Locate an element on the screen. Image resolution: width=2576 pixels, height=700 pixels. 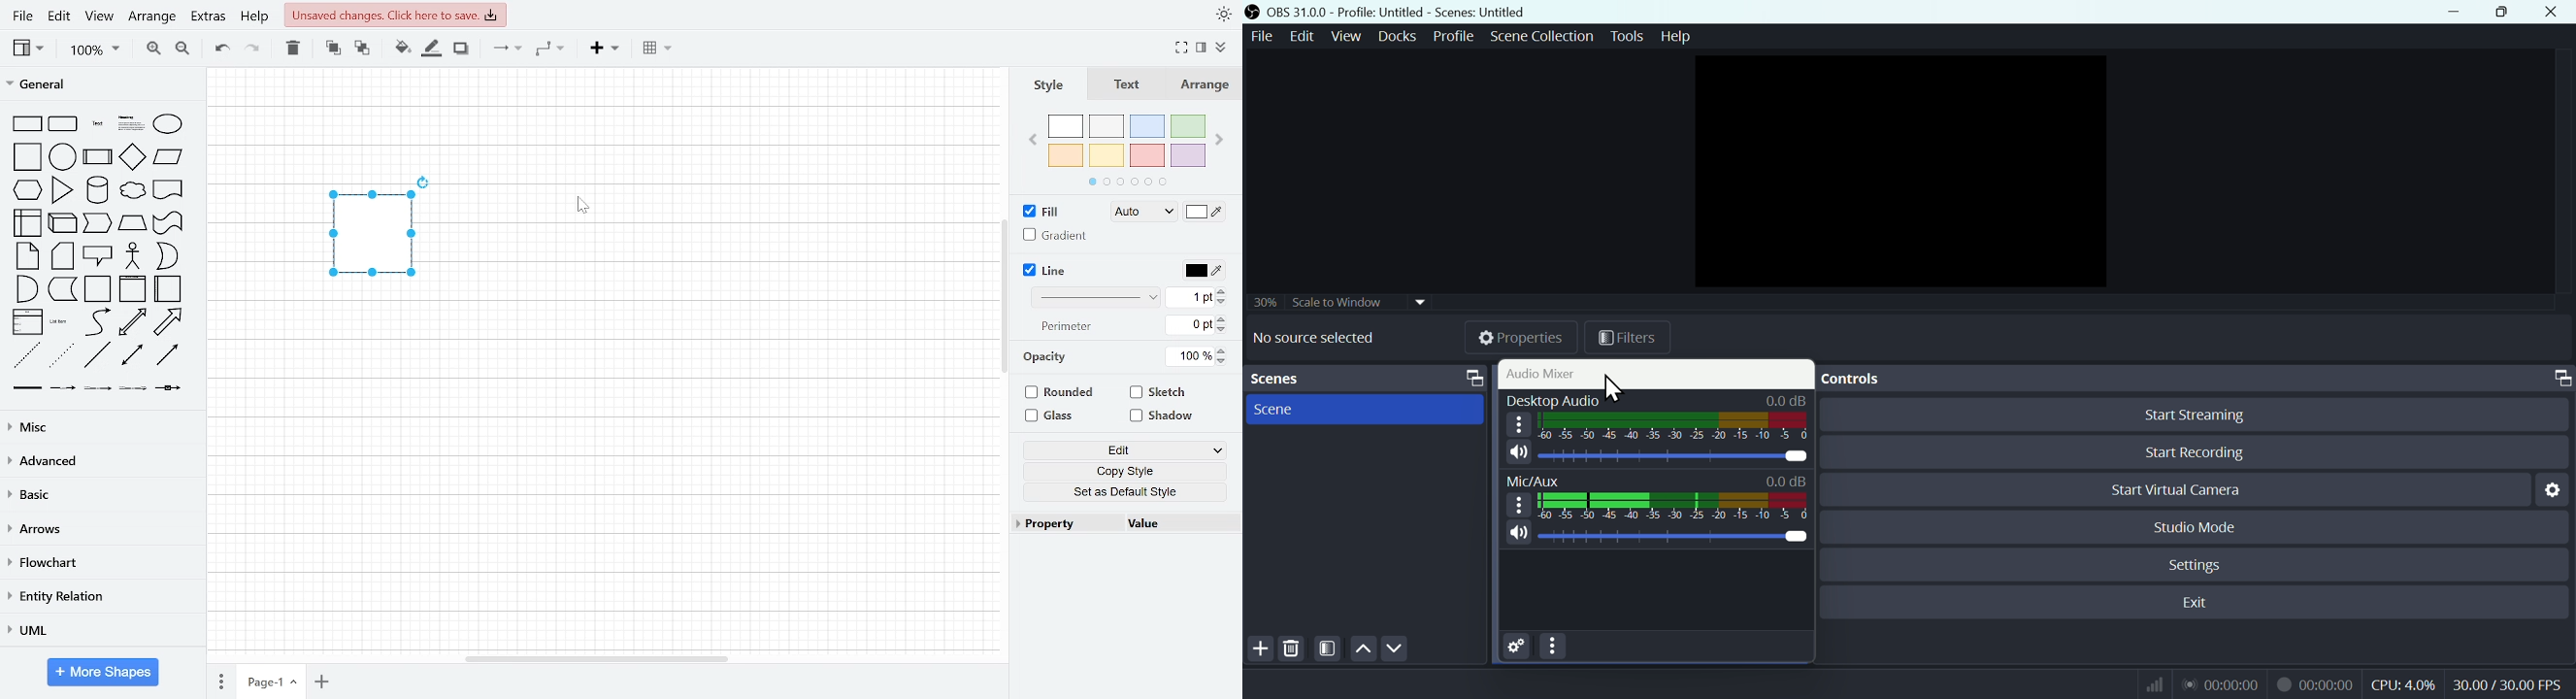
Settings is located at coordinates (1517, 646).